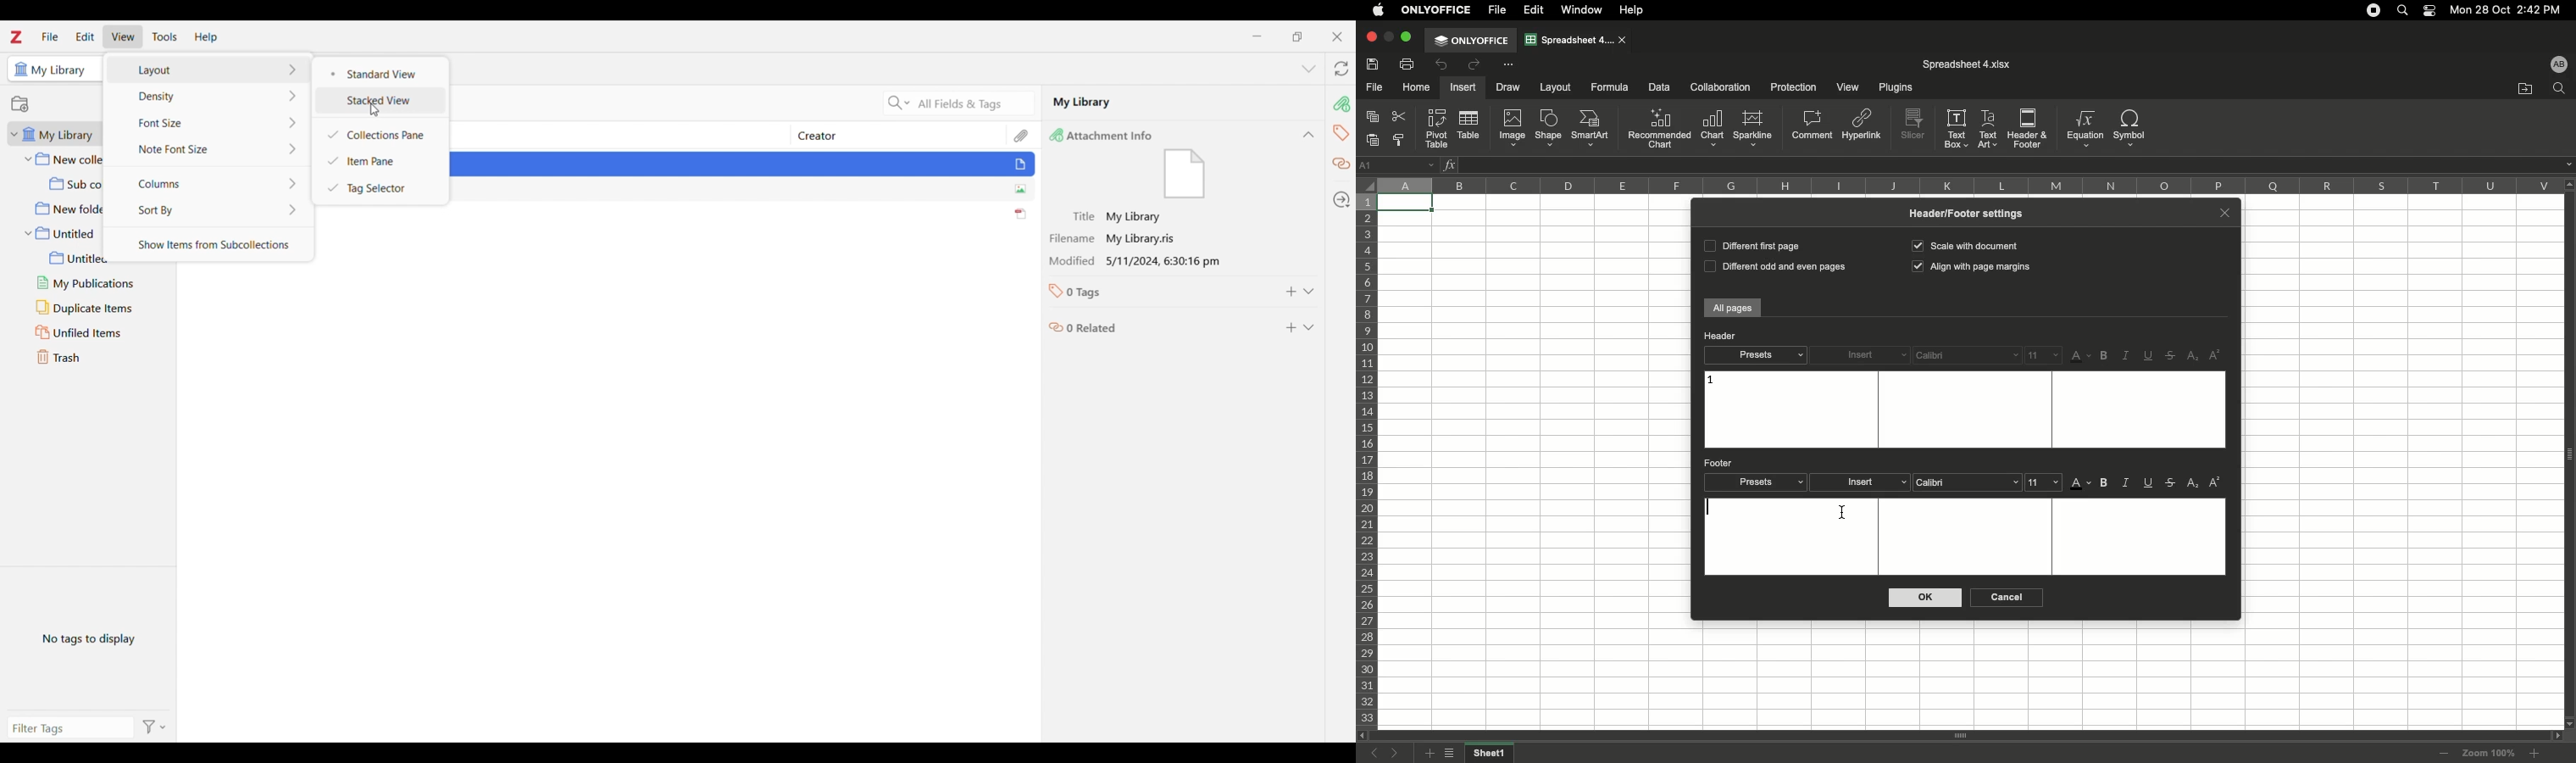 The image size is (2576, 784). I want to click on Font style, so click(1969, 482).